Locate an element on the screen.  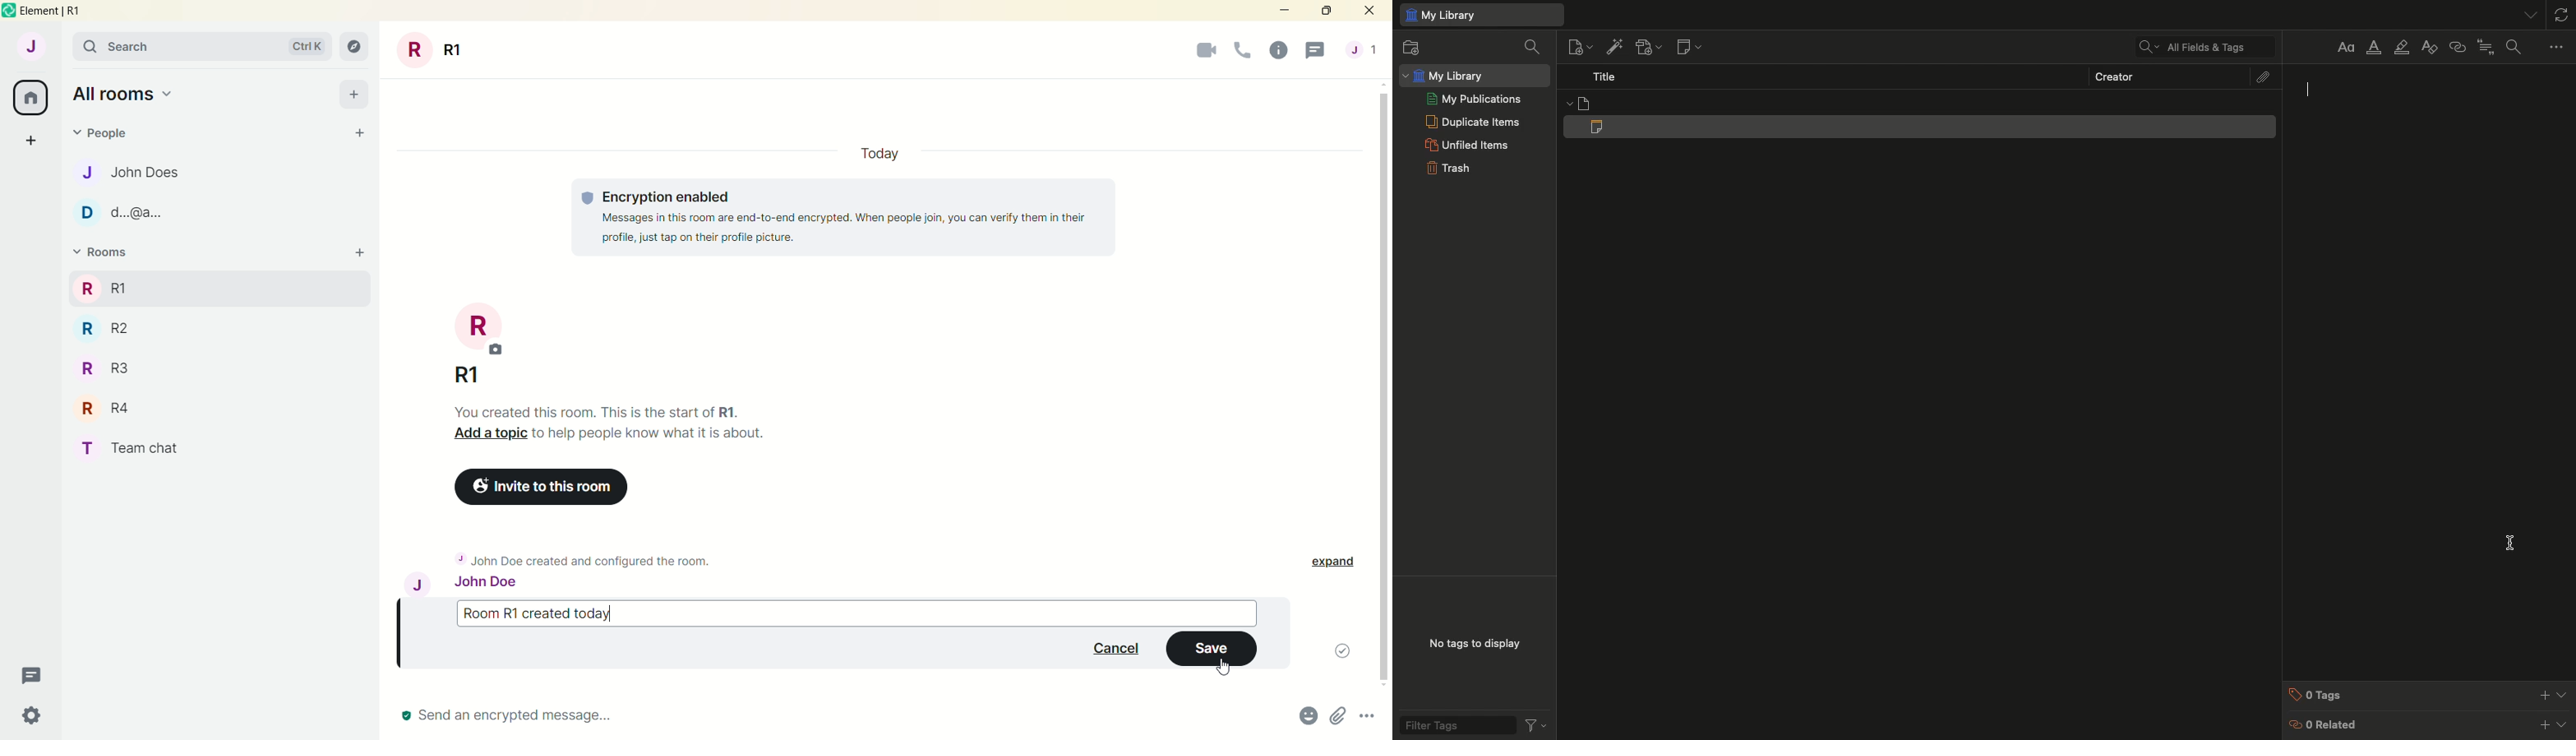
all rooms is located at coordinates (31, 98).